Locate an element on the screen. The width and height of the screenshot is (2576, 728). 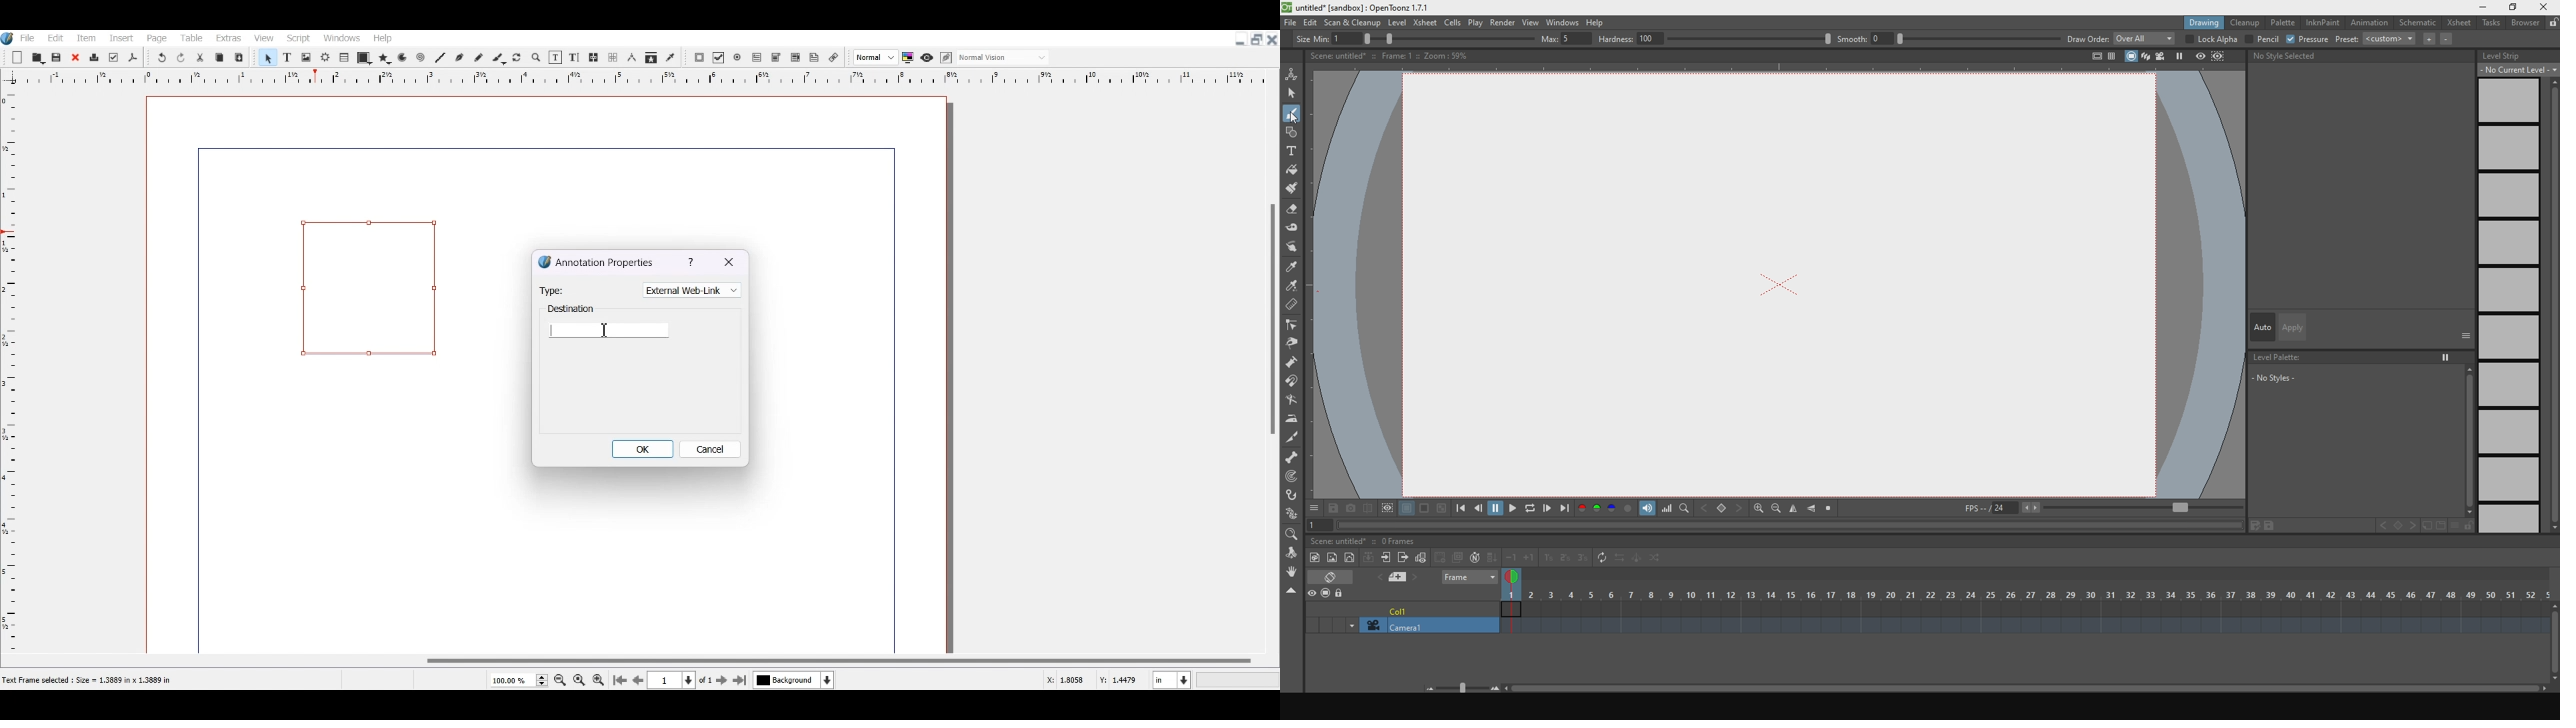
Select Current Page is located at coordinates (518, 680).